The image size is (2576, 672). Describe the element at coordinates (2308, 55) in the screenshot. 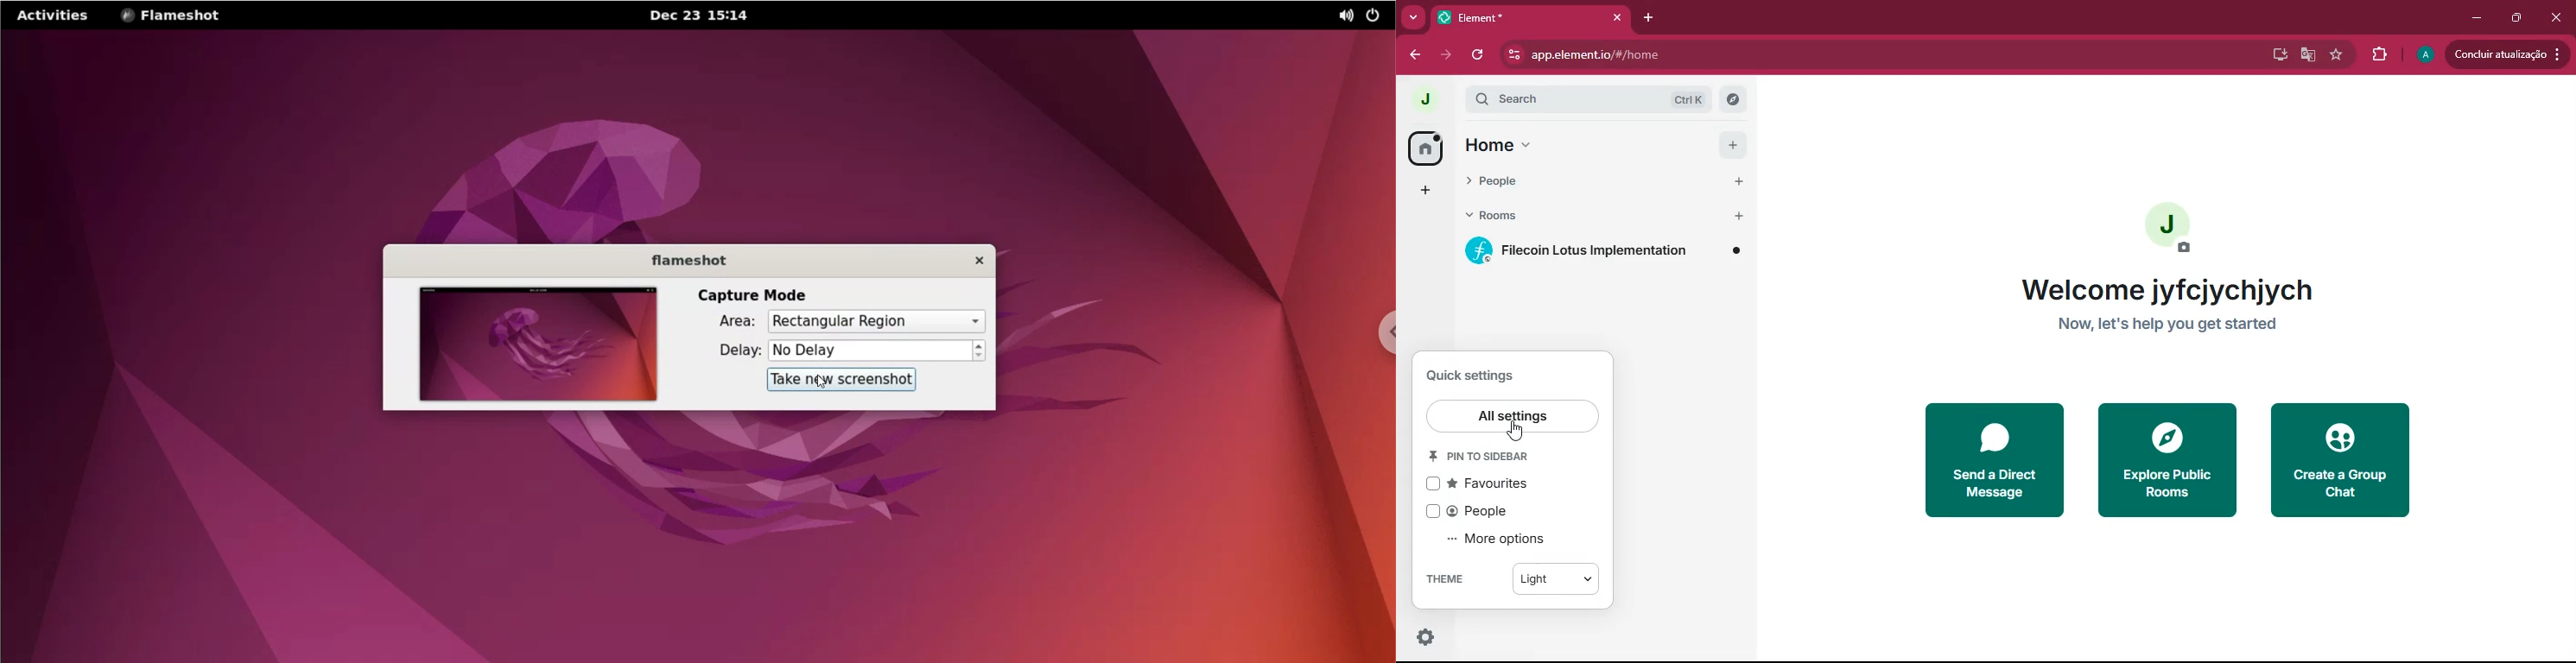

I see `google translate` at that location.